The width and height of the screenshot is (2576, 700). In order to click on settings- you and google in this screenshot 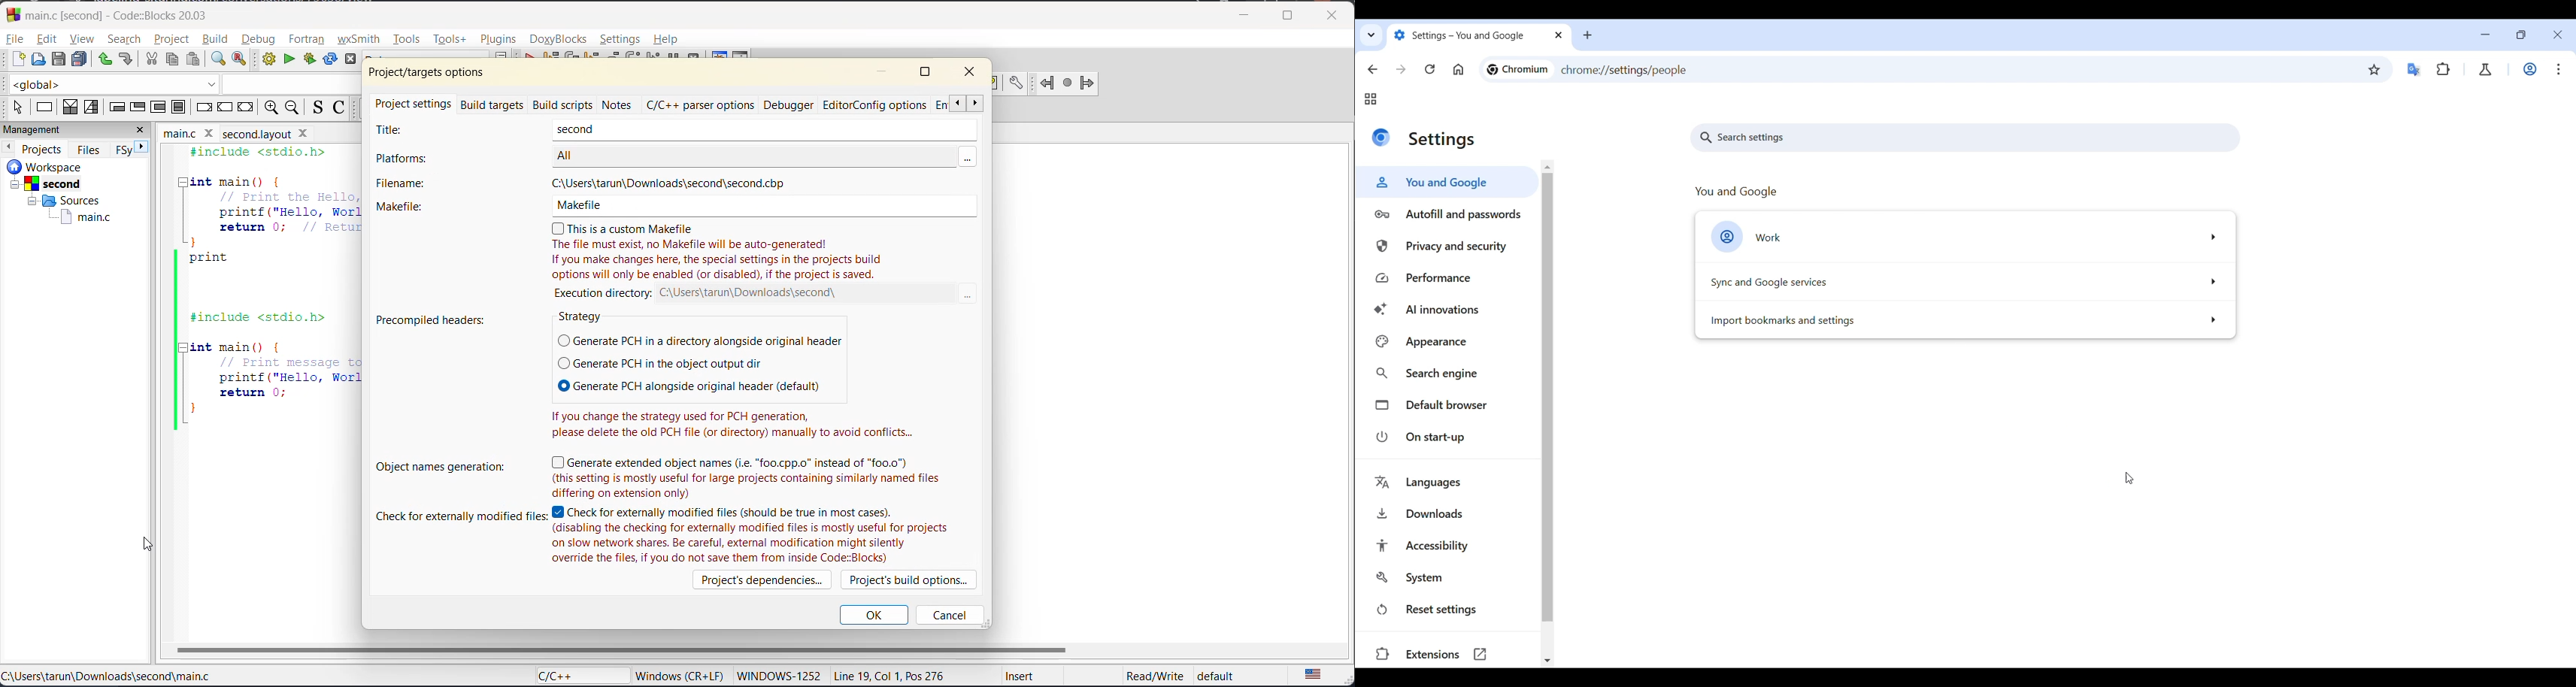, I will do `click(1482, 36)`.